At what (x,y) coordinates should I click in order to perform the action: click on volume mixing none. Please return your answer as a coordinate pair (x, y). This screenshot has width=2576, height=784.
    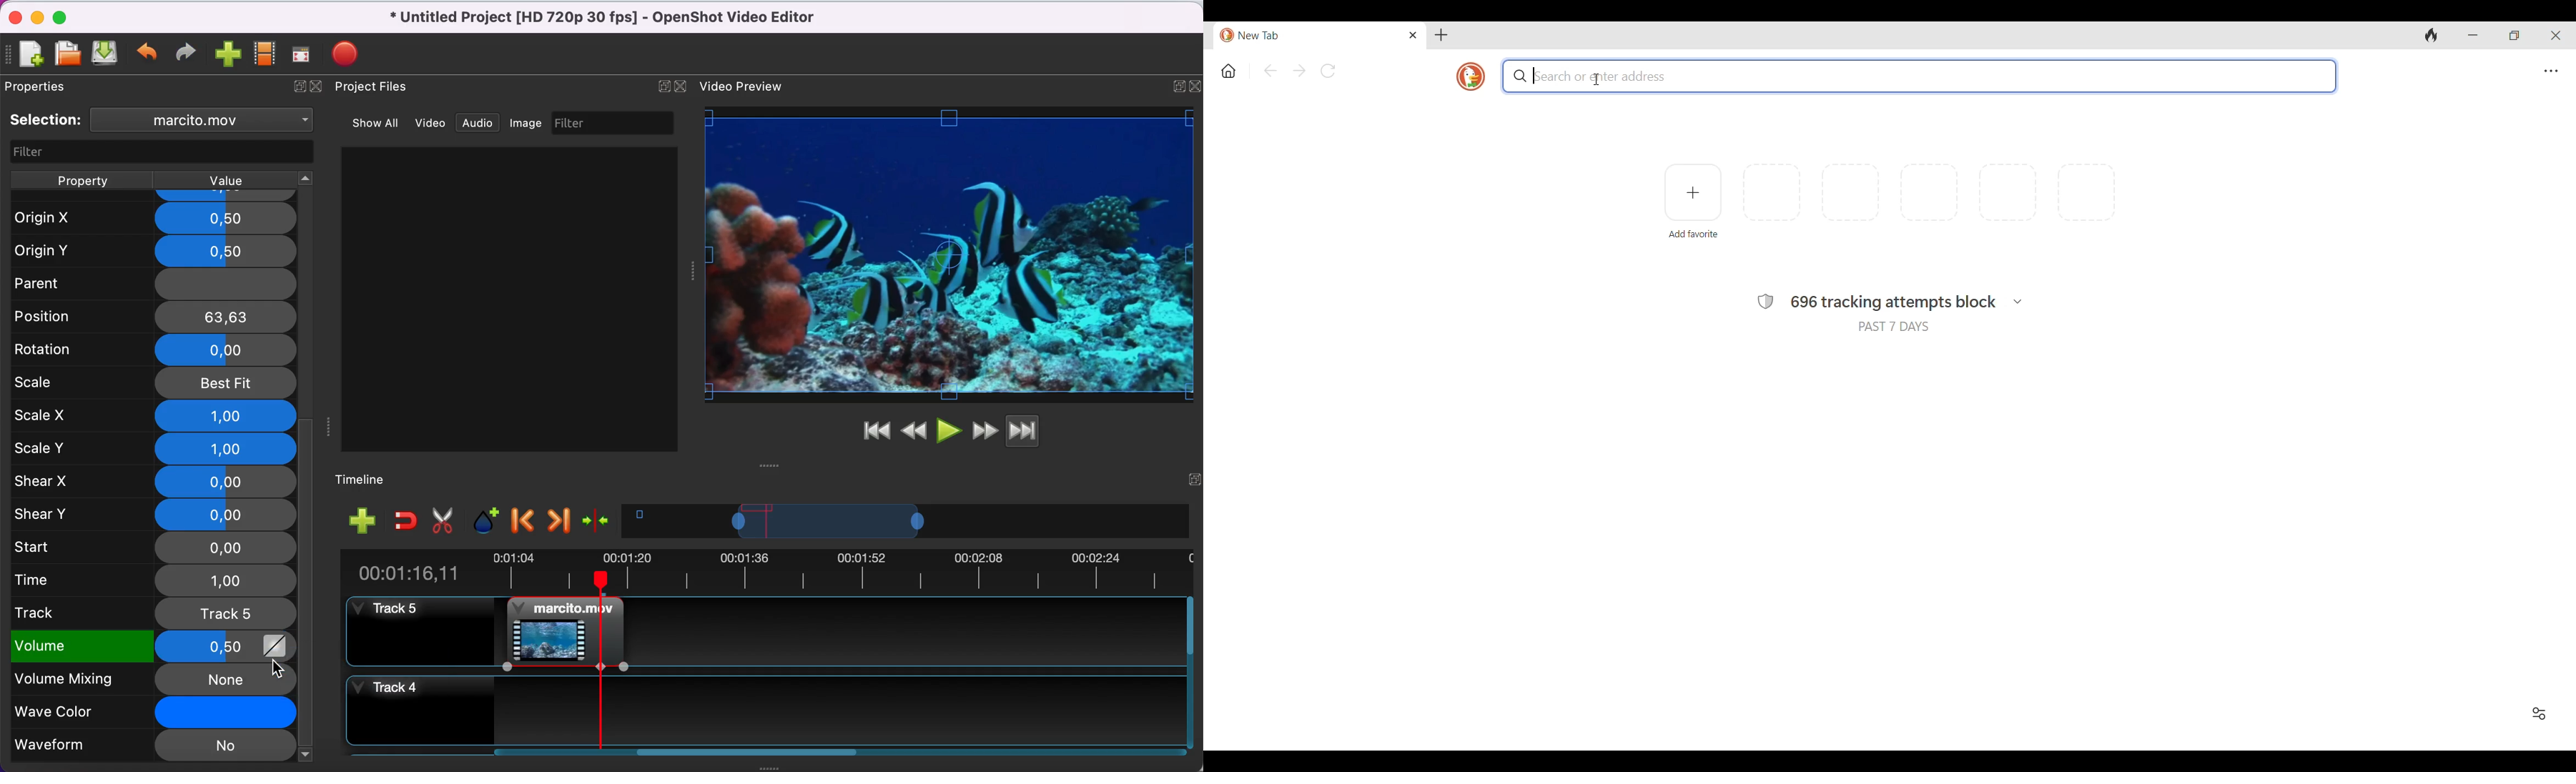
    Looking at the image, I should click on (136, 679).